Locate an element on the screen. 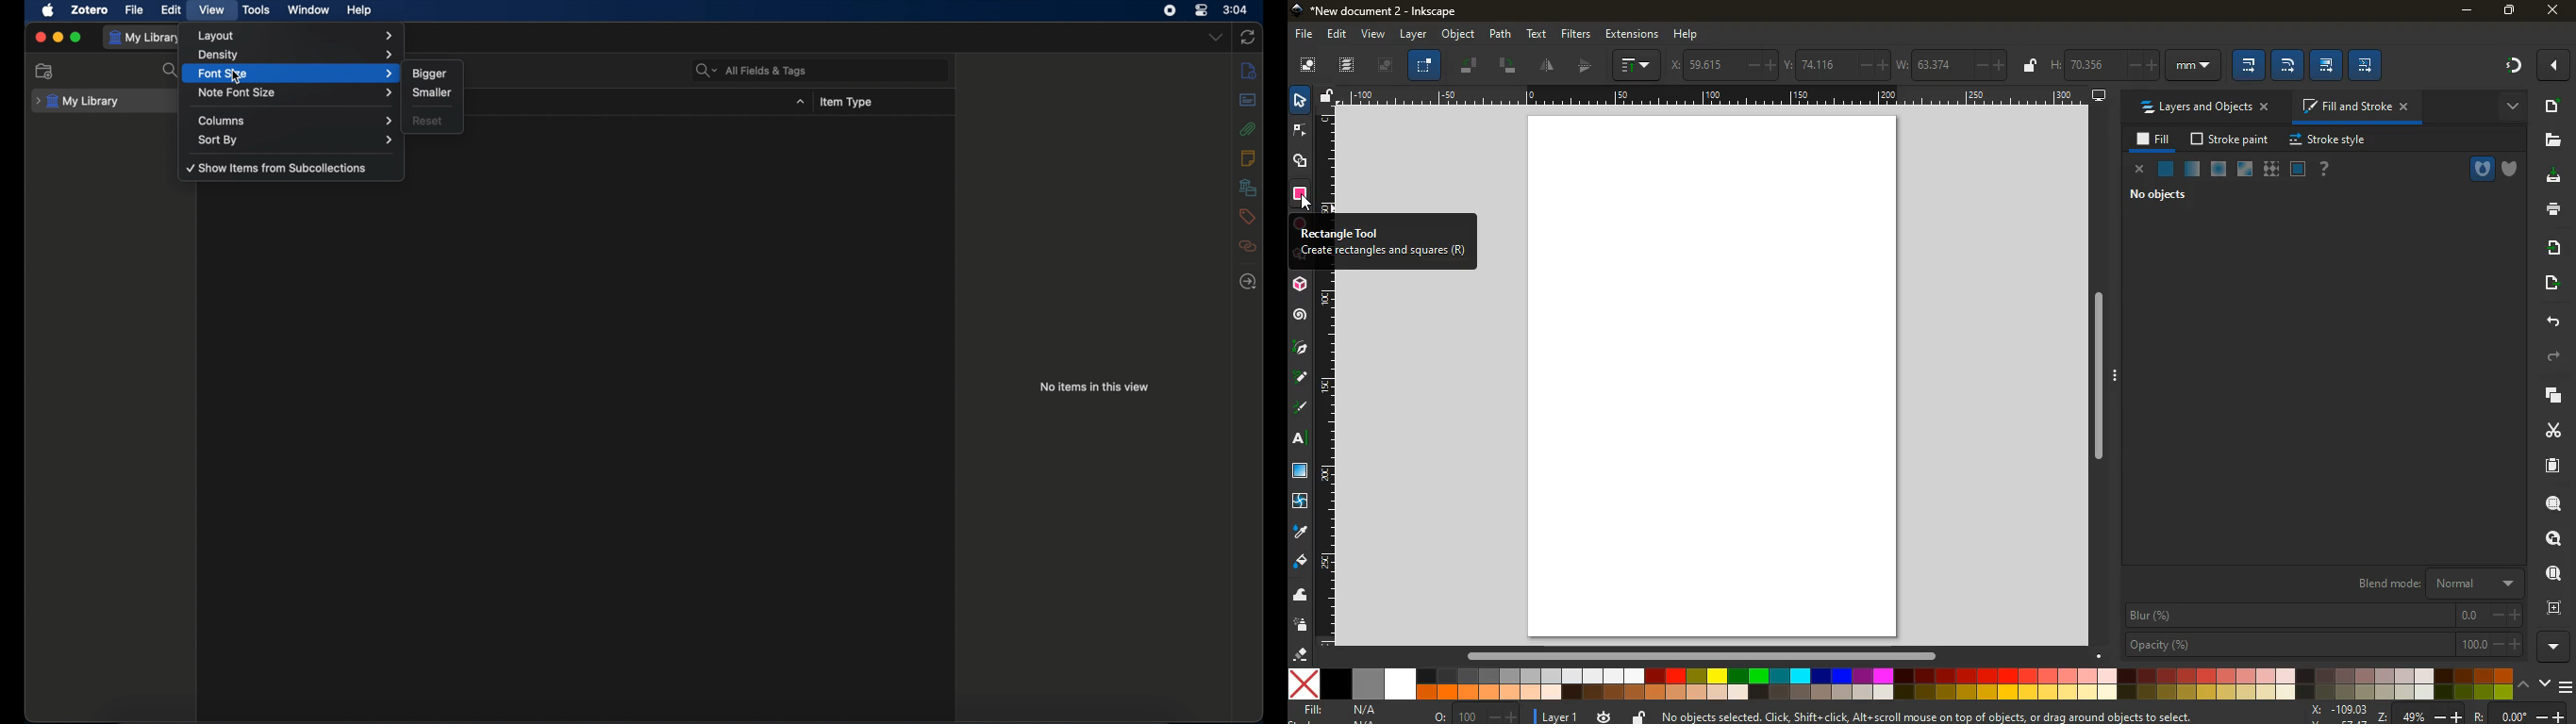 The width and height of the screenshot is (2576, 728). smaller is located at coordinates (433, 93).